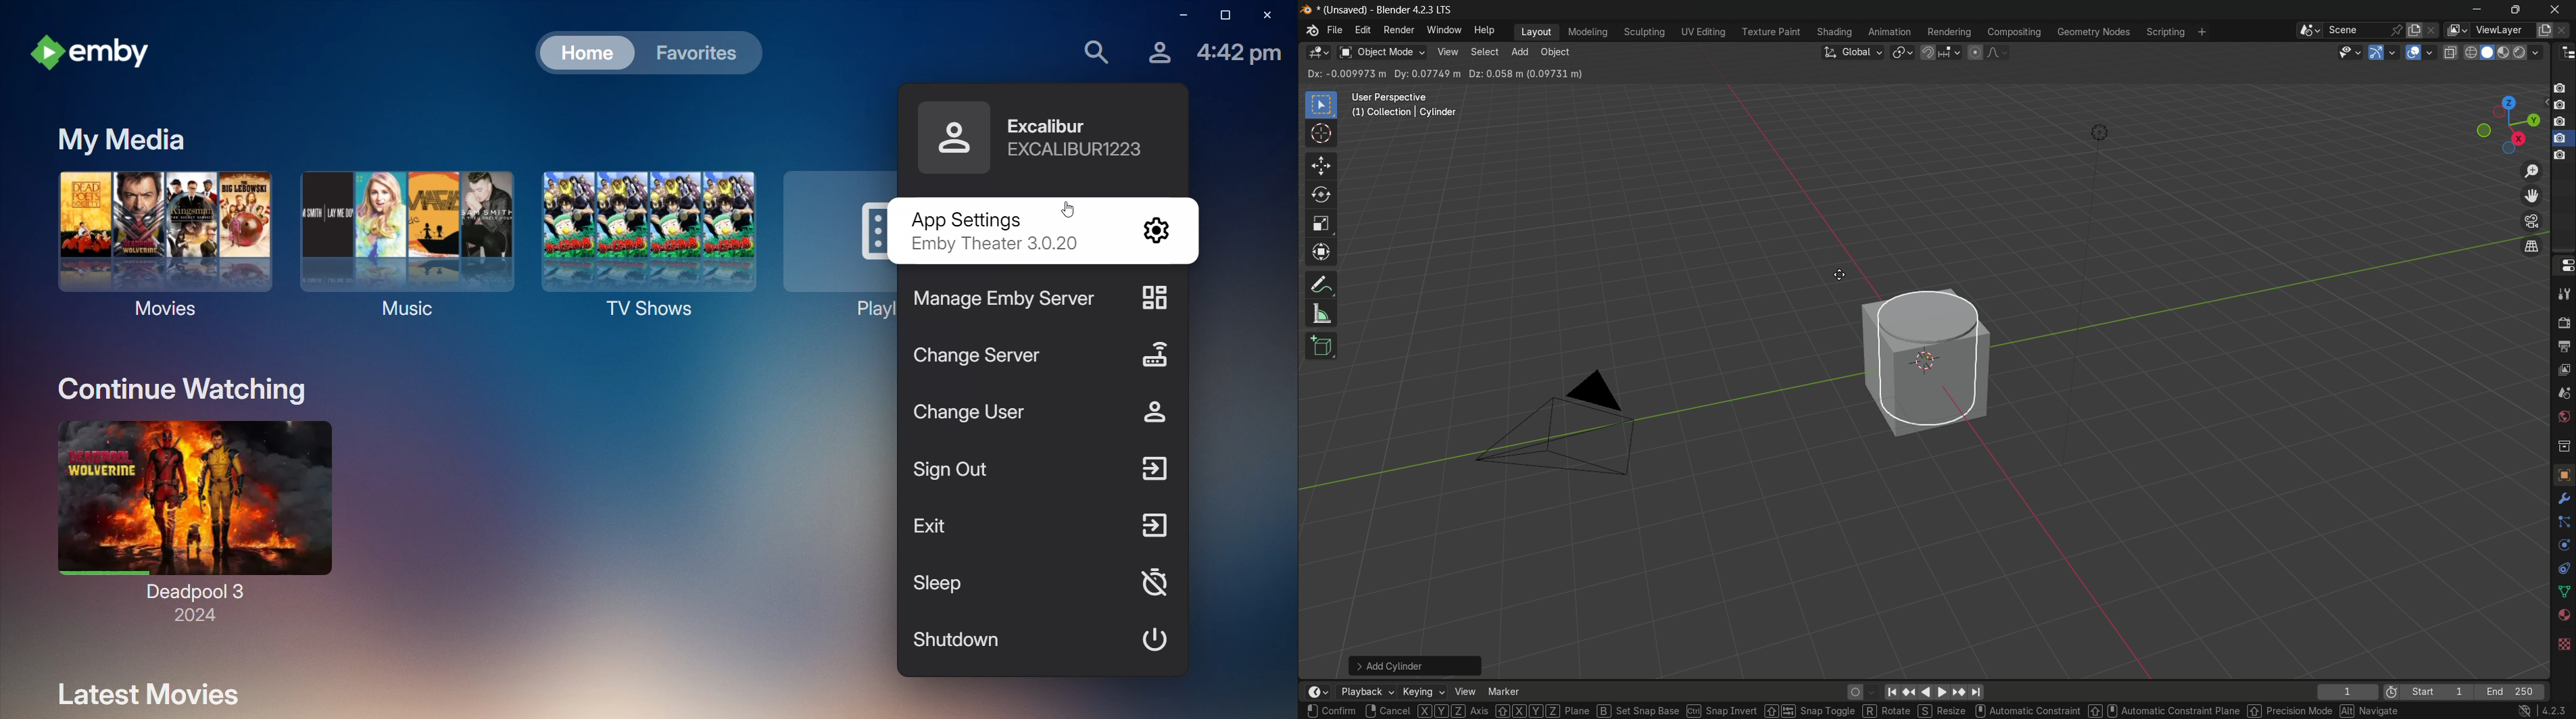 This screenshot has height=728, width=2576. Describe the element at coordinates (2530, 52) in the screenshot. I see `render` at that location.